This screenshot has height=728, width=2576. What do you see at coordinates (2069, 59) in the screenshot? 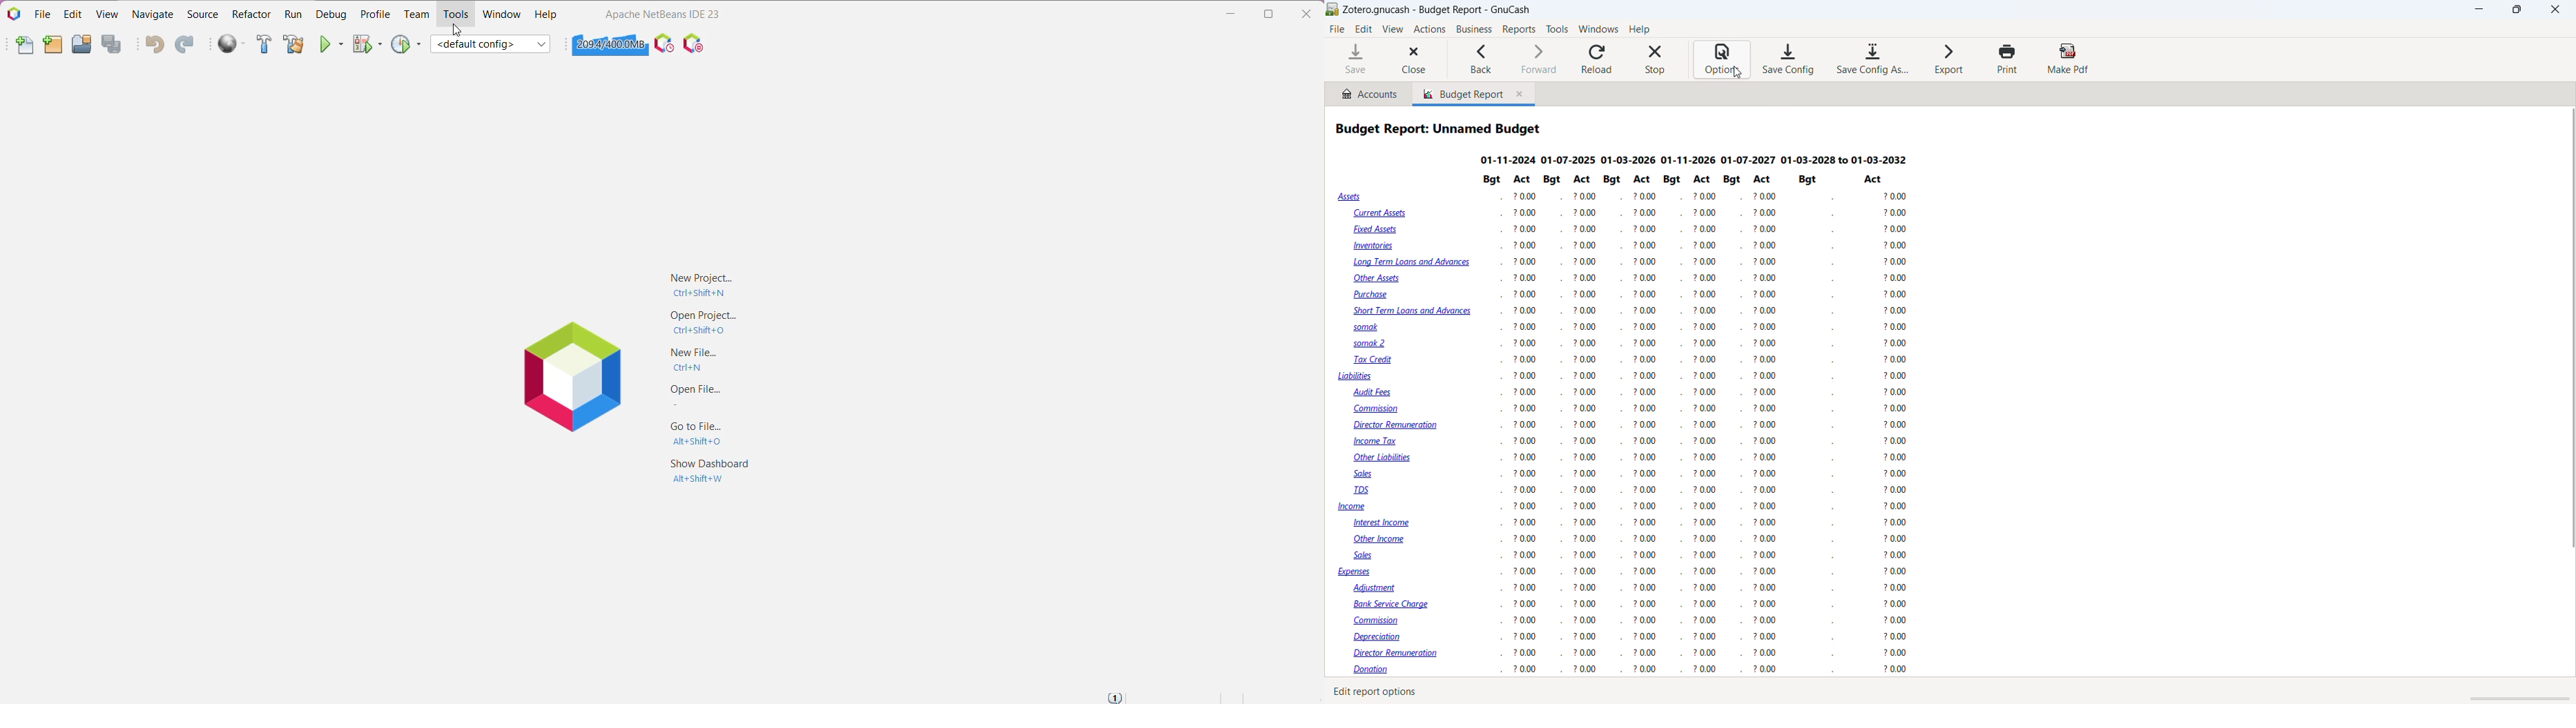
I see `make pdf` at bounding box center [2069, 59].